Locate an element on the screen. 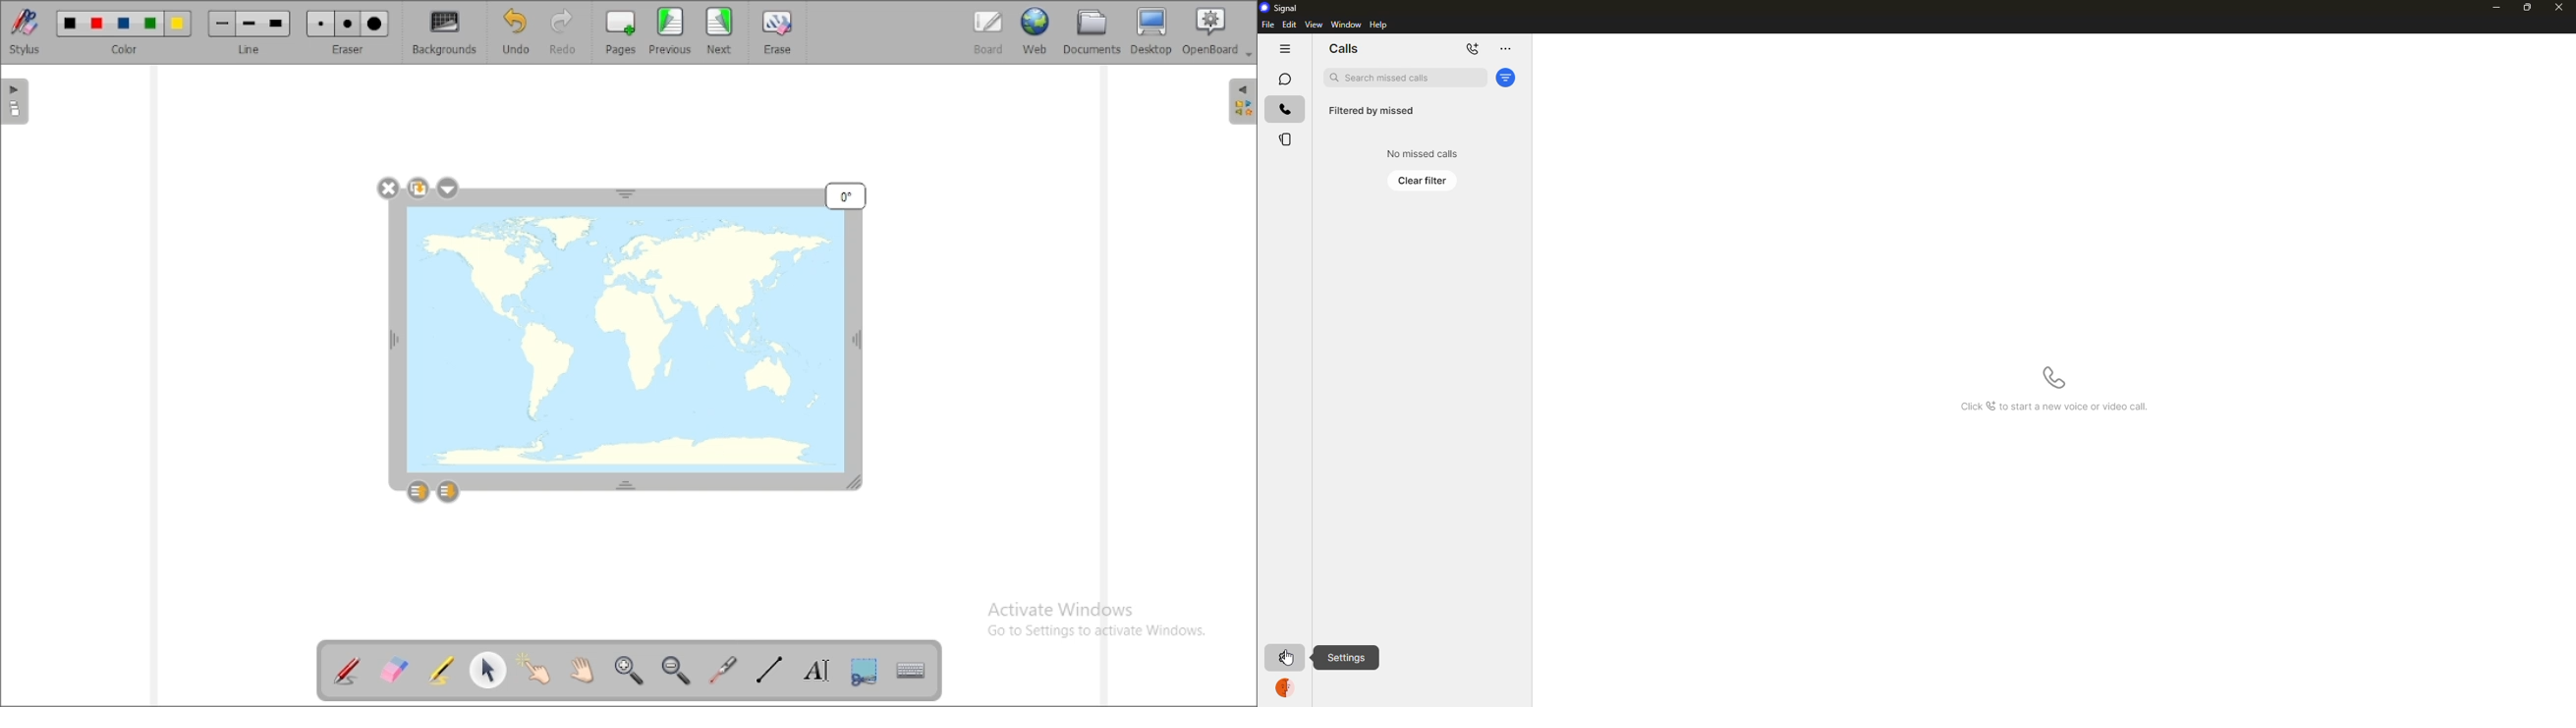 This screenshot has height=728, width=2576. previous is located at coordinates (670, 30).